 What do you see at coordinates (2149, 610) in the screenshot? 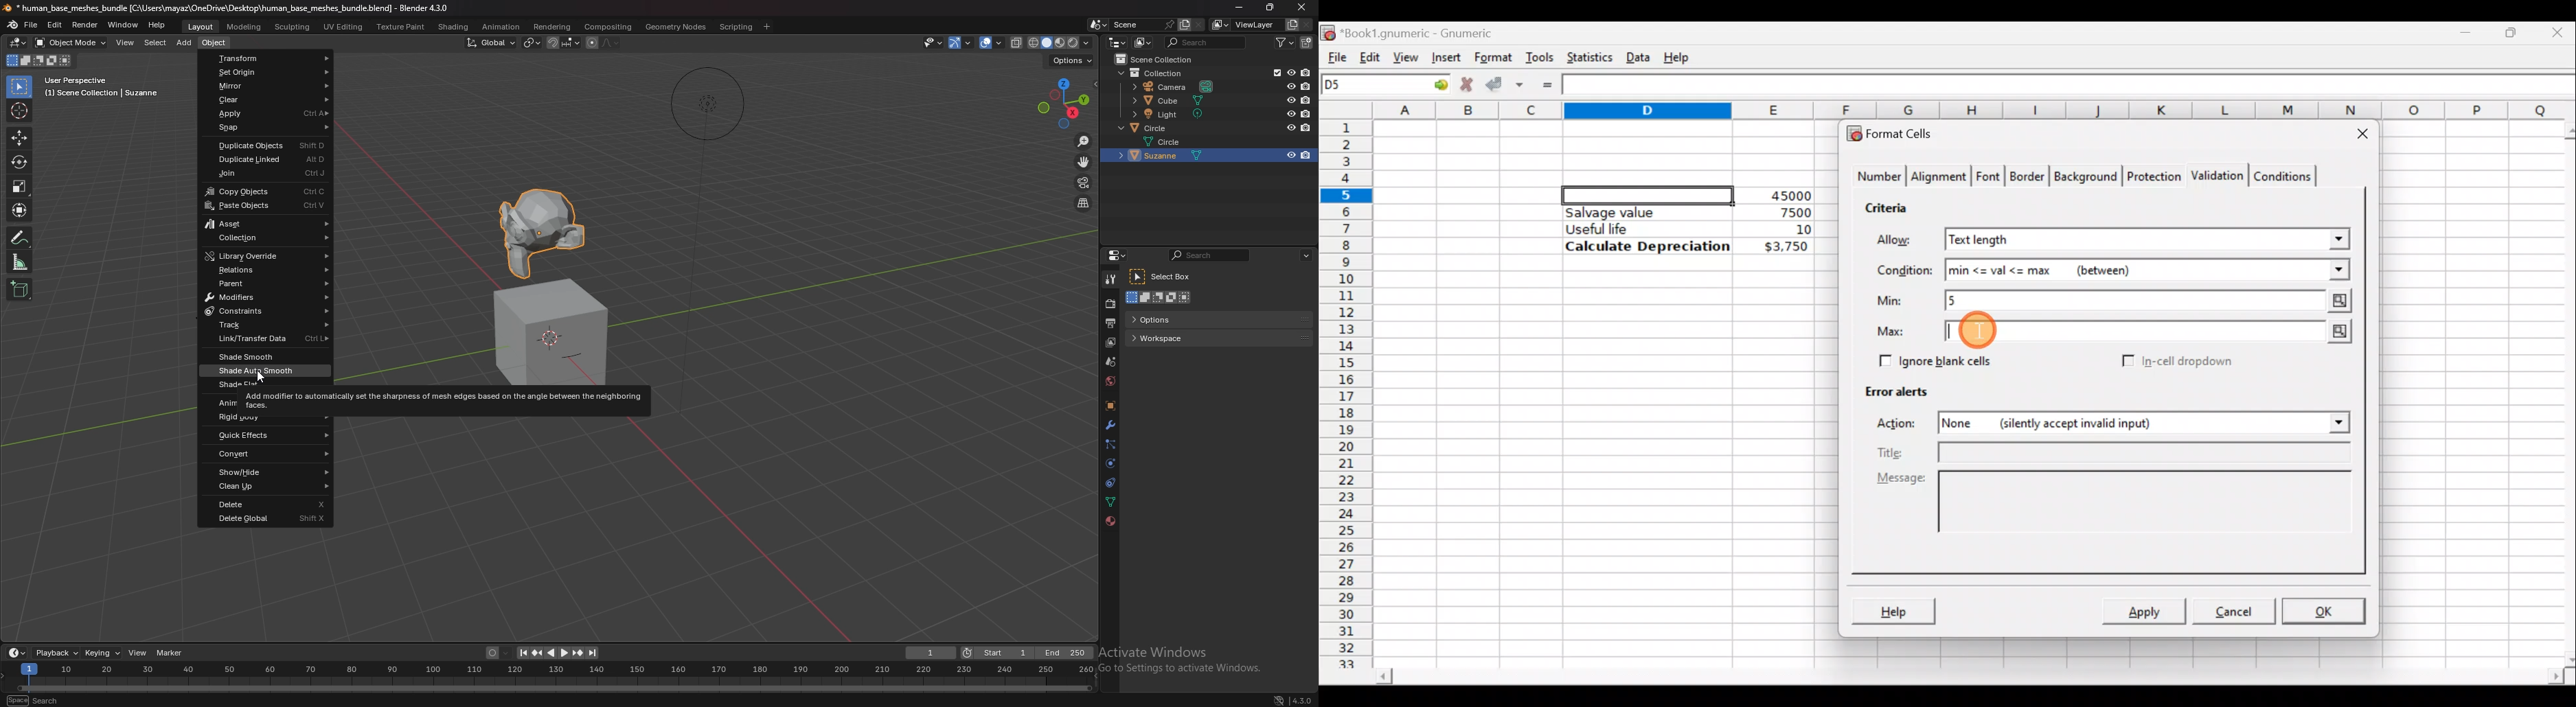
I see `Apply` at bounding box center [2149, 610].